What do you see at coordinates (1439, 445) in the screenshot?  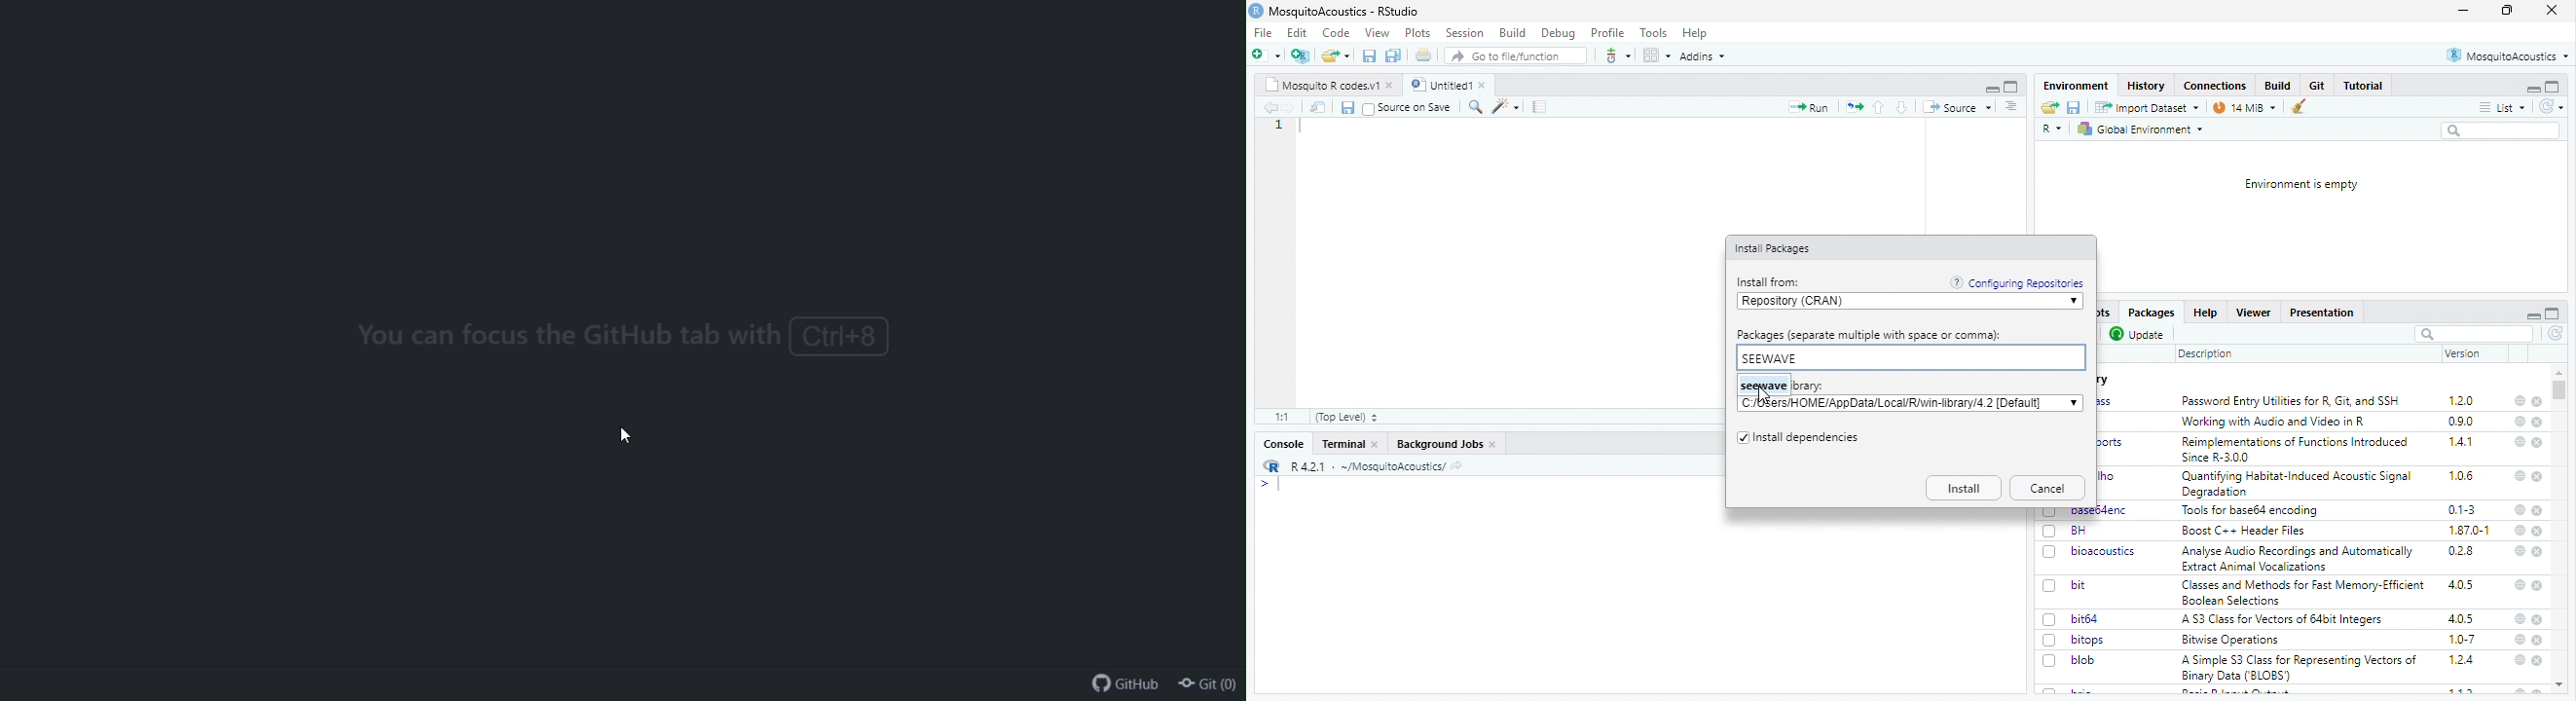 I see `Background Jobs` at bounding box center [1439, 445].